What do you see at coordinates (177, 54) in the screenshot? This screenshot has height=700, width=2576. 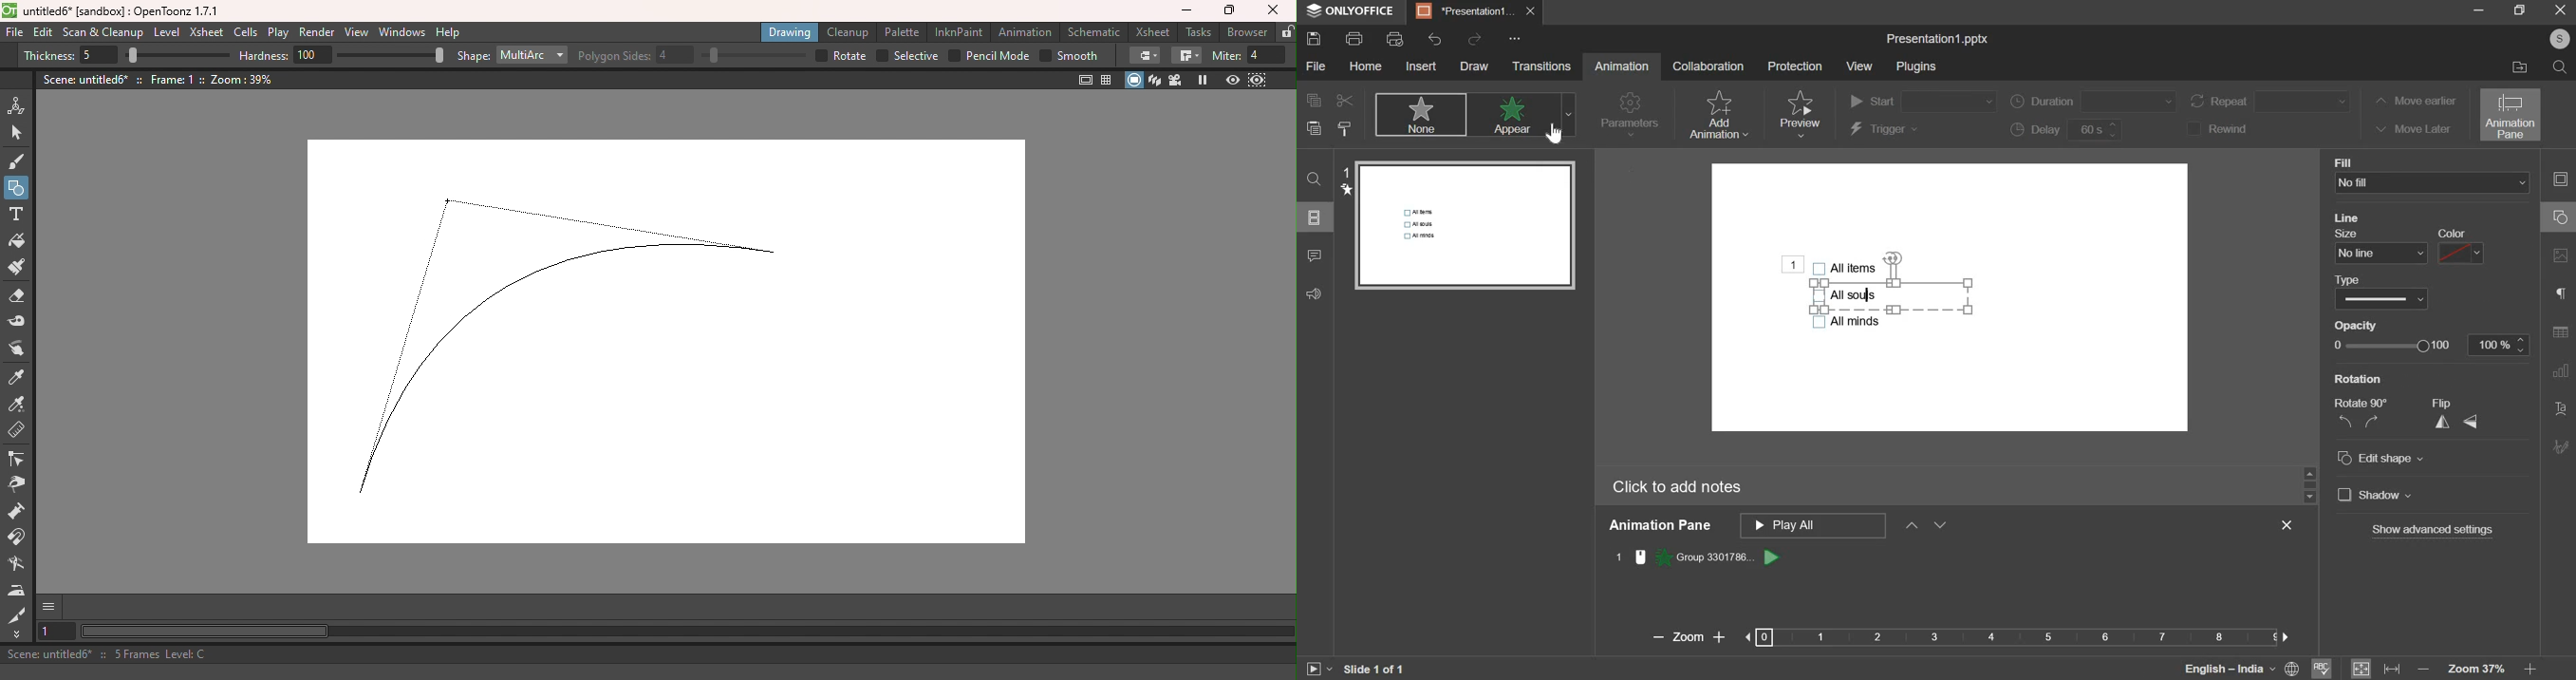 I see `Thickness bar` at bounding box center [177, 54].